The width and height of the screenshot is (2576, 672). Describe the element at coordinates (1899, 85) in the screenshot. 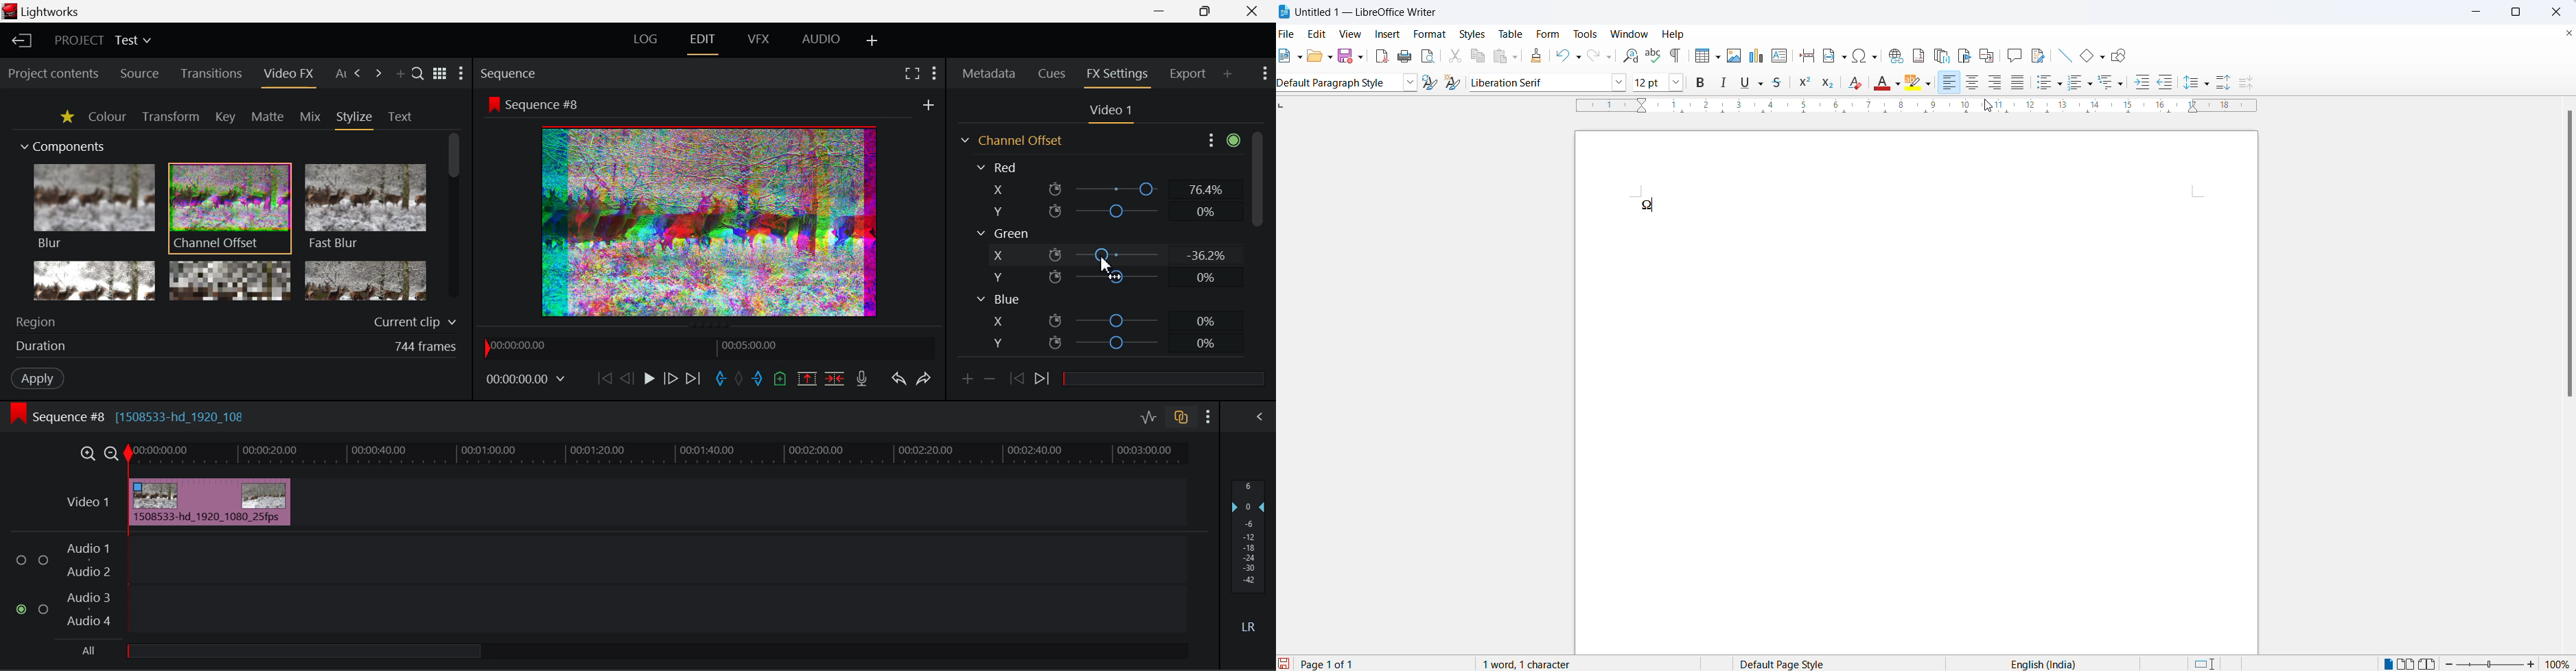

I see `font color options` at that location.